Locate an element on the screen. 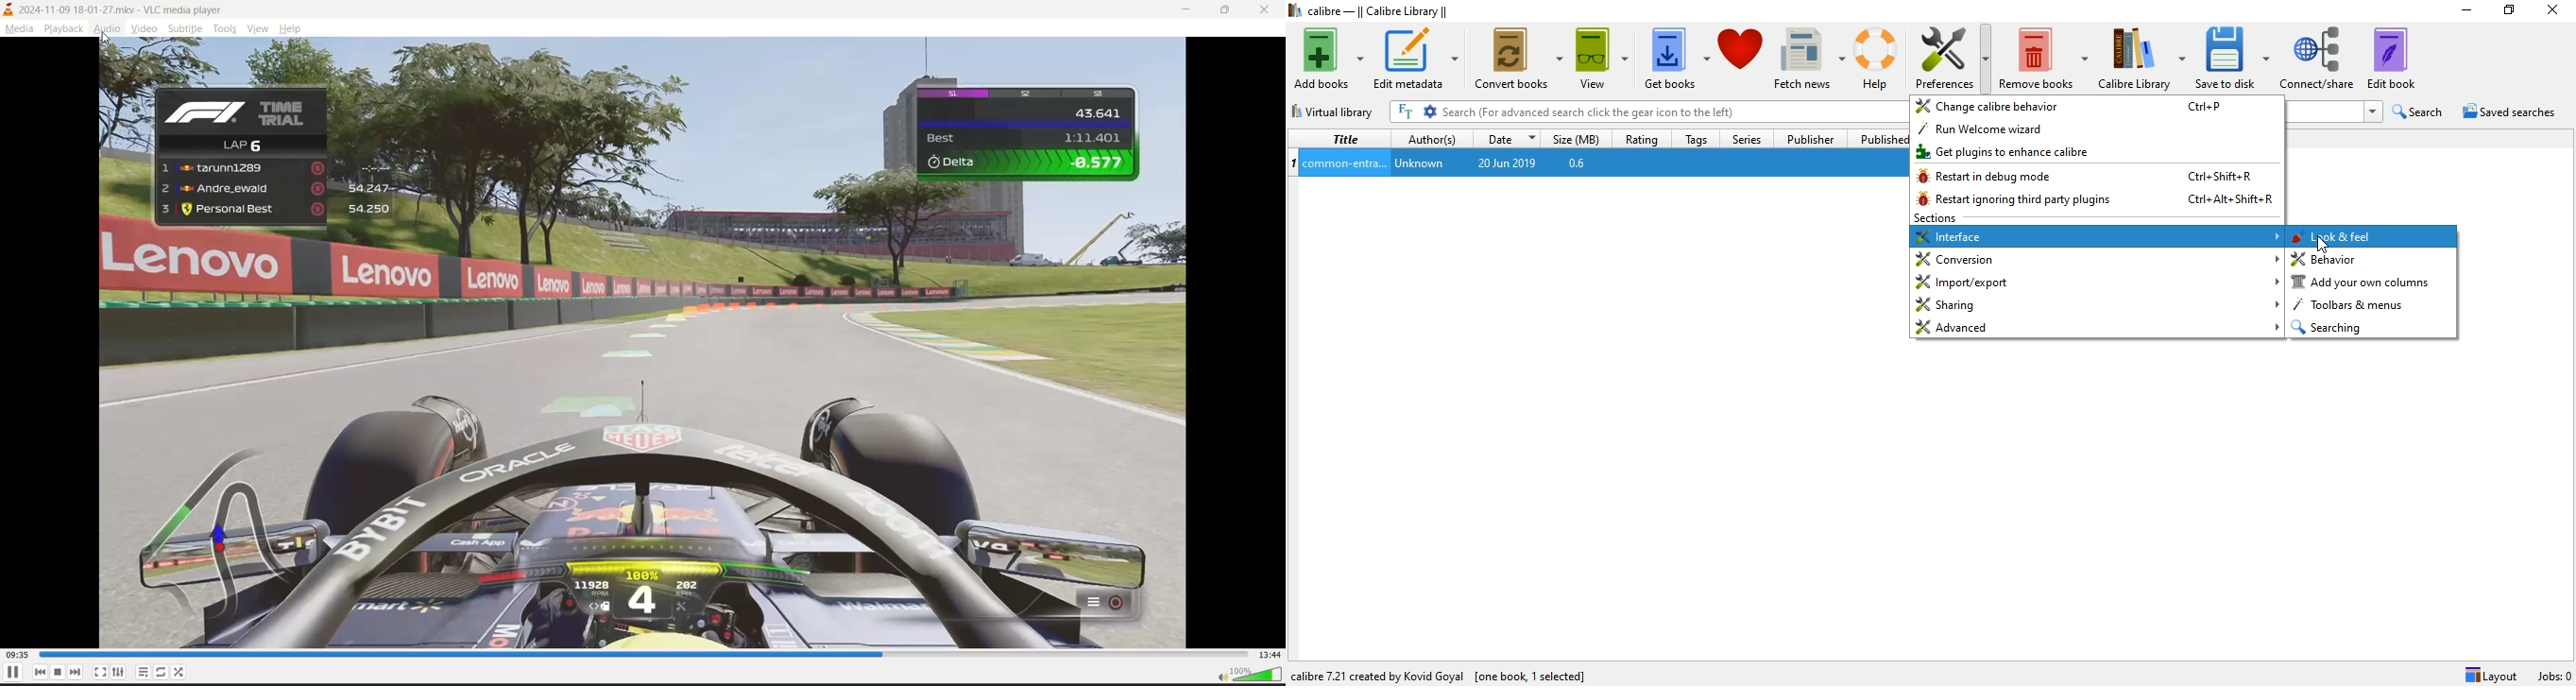 Image resolution: width=2576 pixels, height=700 pixels. Donate to calibre is located at coordinates (1742, 57).